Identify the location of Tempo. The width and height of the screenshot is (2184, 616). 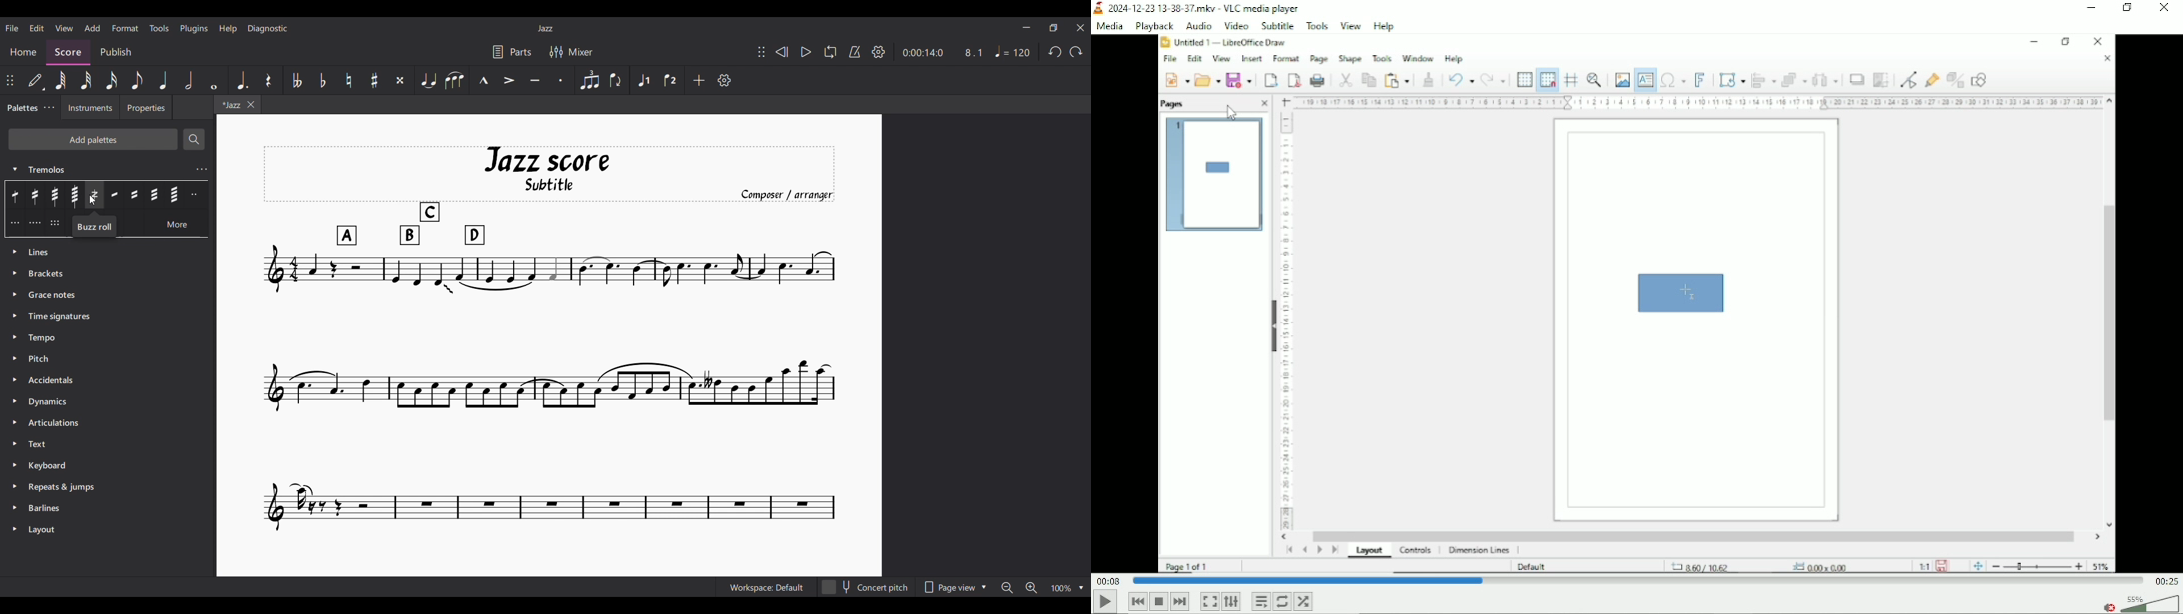
(109, 338).